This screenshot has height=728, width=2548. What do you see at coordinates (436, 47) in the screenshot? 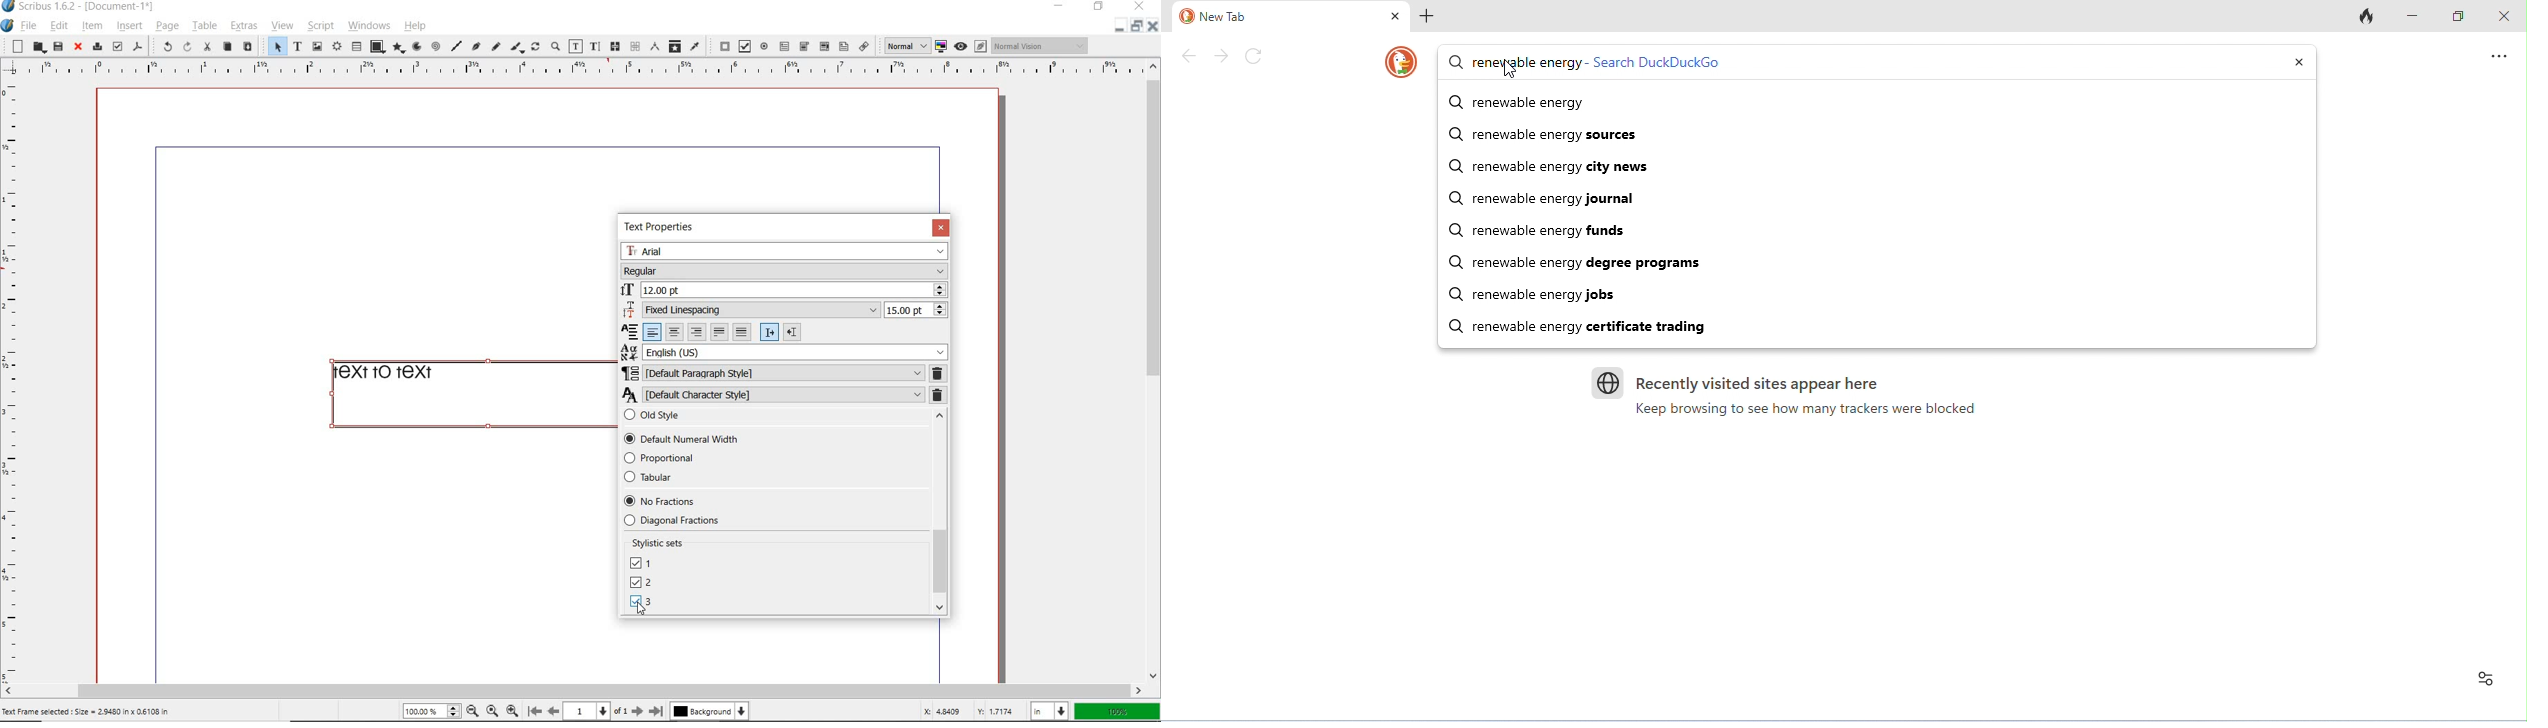
I see `spiral` at bounding box center [436, 47].